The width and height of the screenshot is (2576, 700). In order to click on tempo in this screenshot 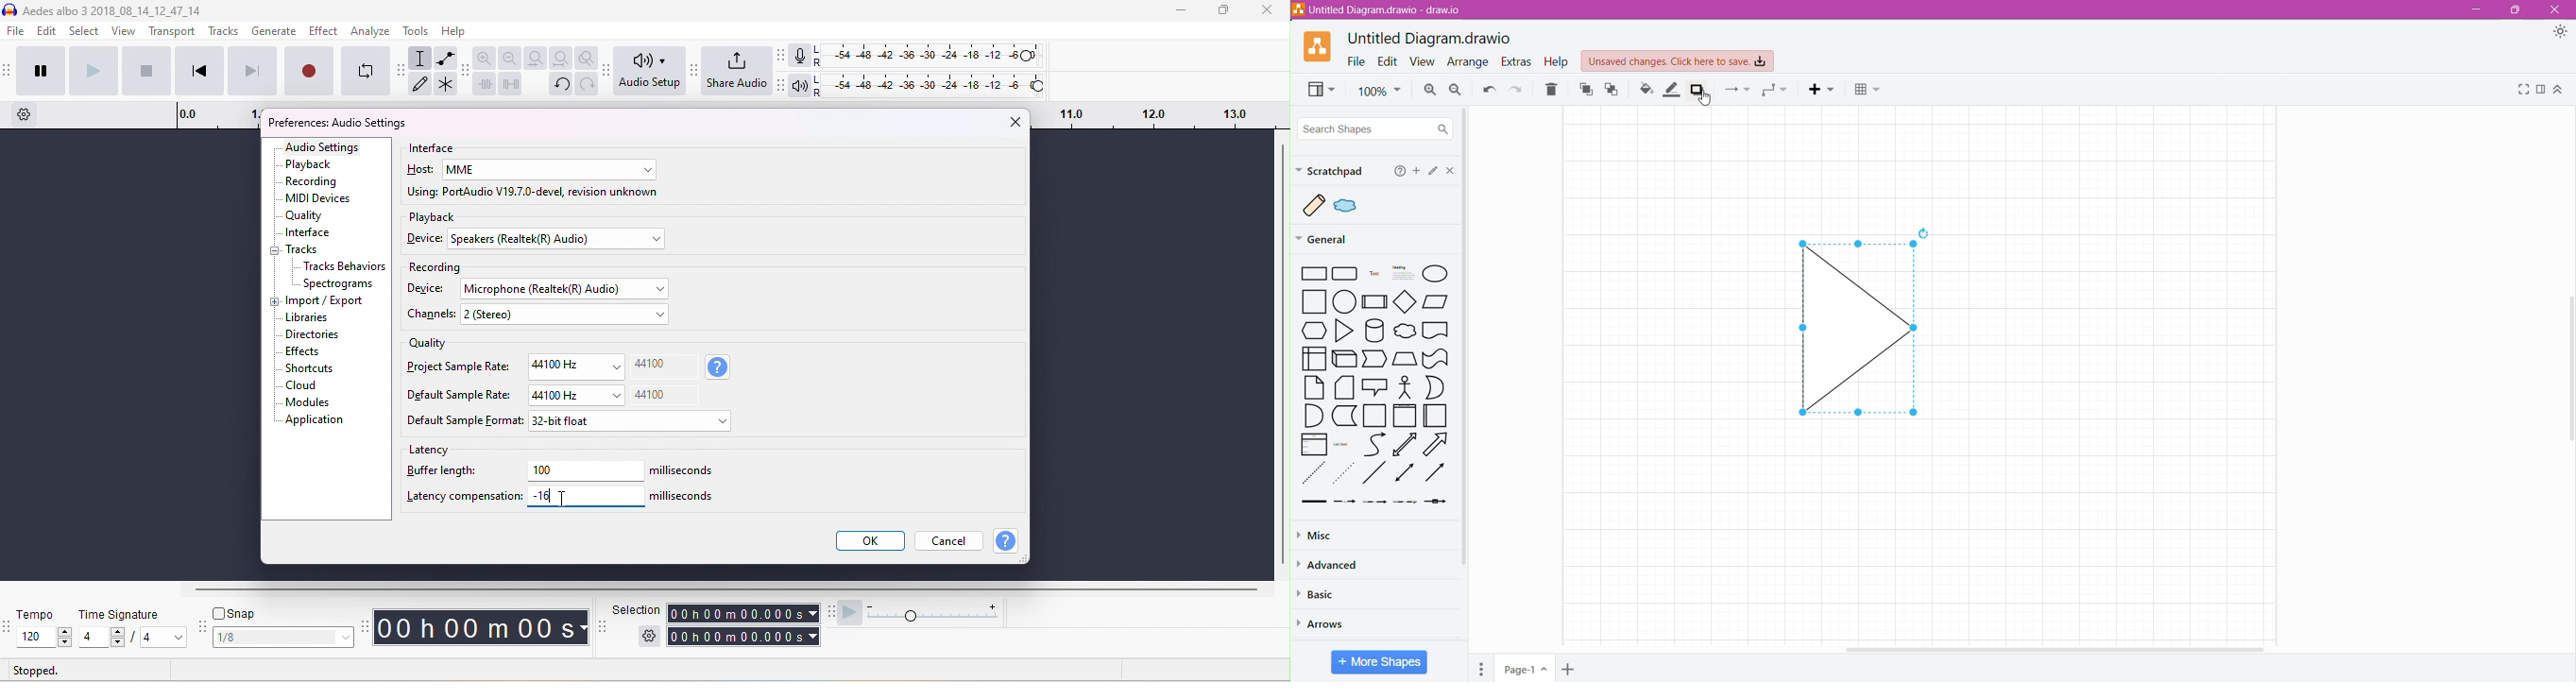, I will do `click(38, 616)`.